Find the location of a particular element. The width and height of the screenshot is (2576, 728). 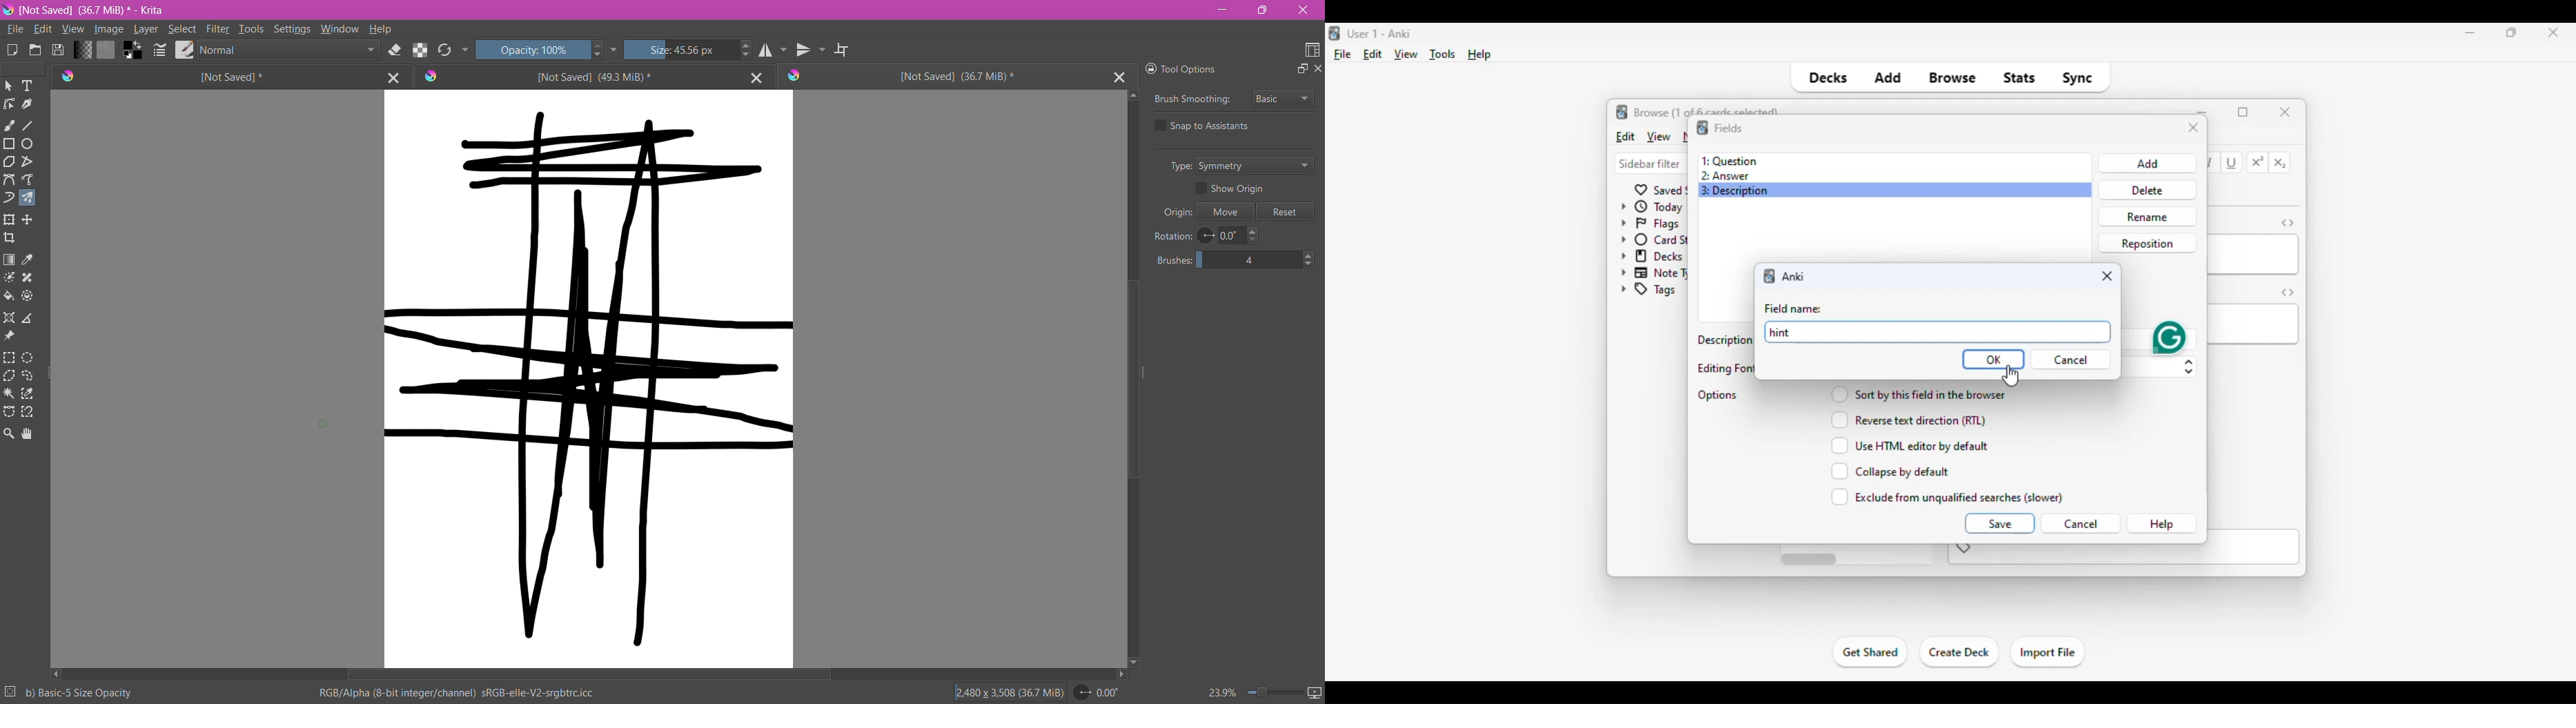

3: Description is located at coordinates (1741, 192).